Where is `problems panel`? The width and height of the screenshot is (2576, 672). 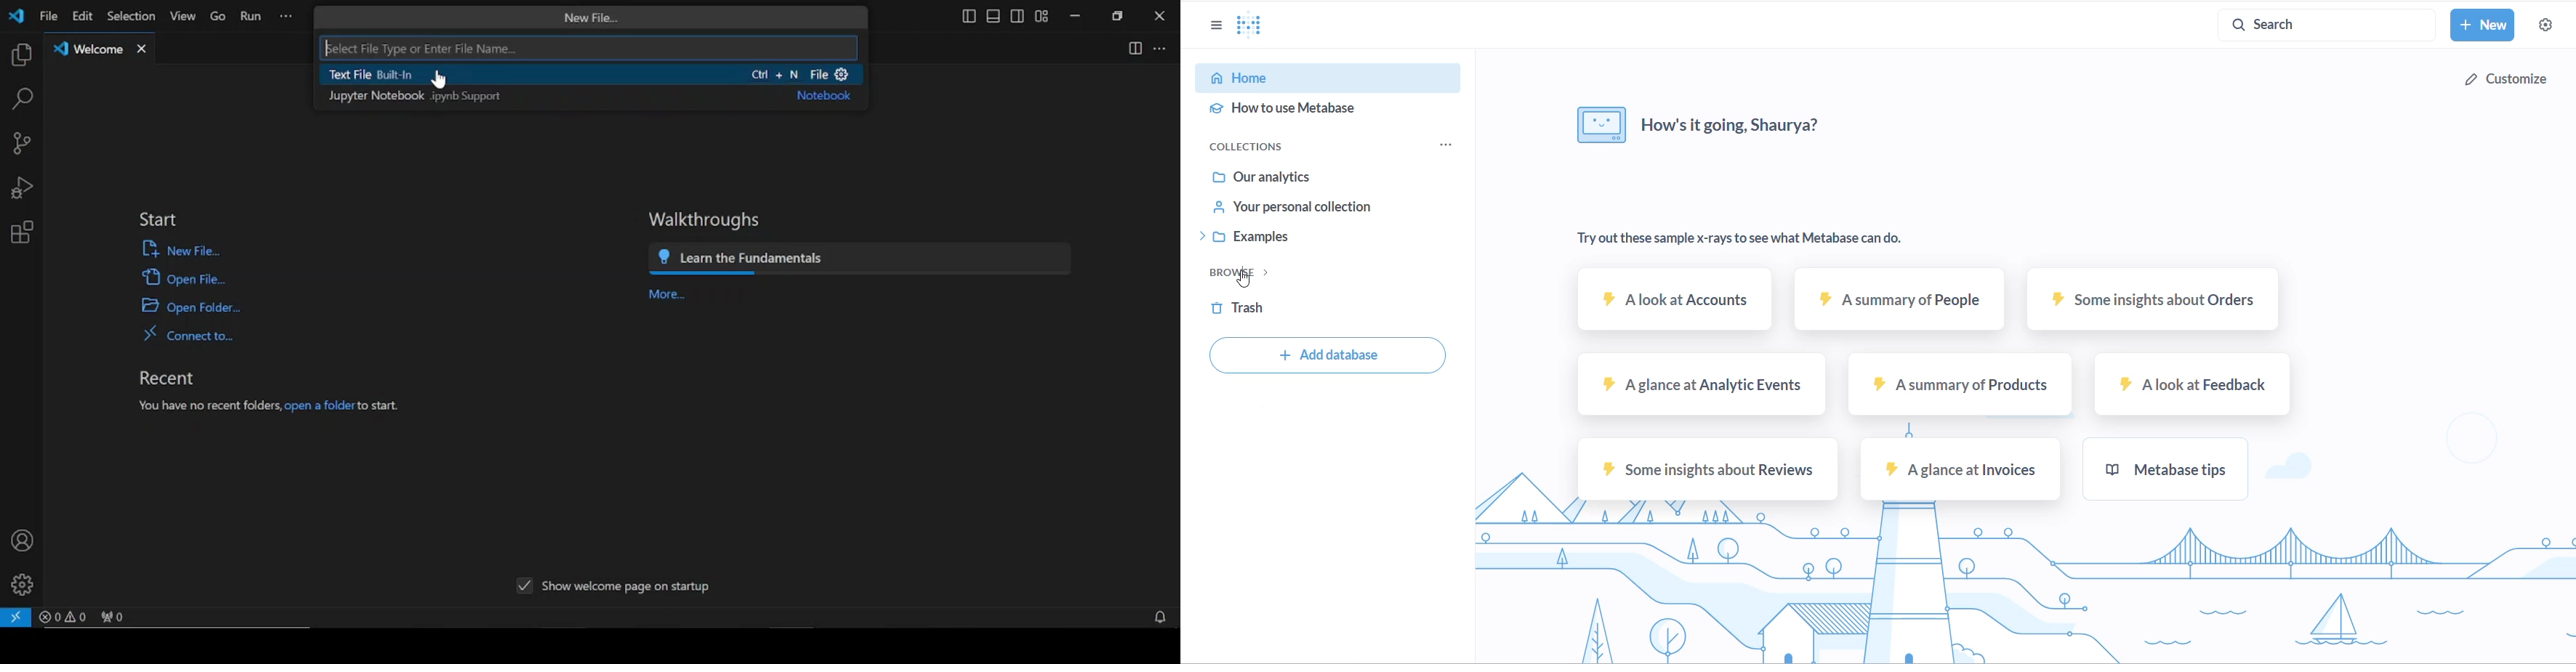
problems panel is located at coordinates (63, 616).